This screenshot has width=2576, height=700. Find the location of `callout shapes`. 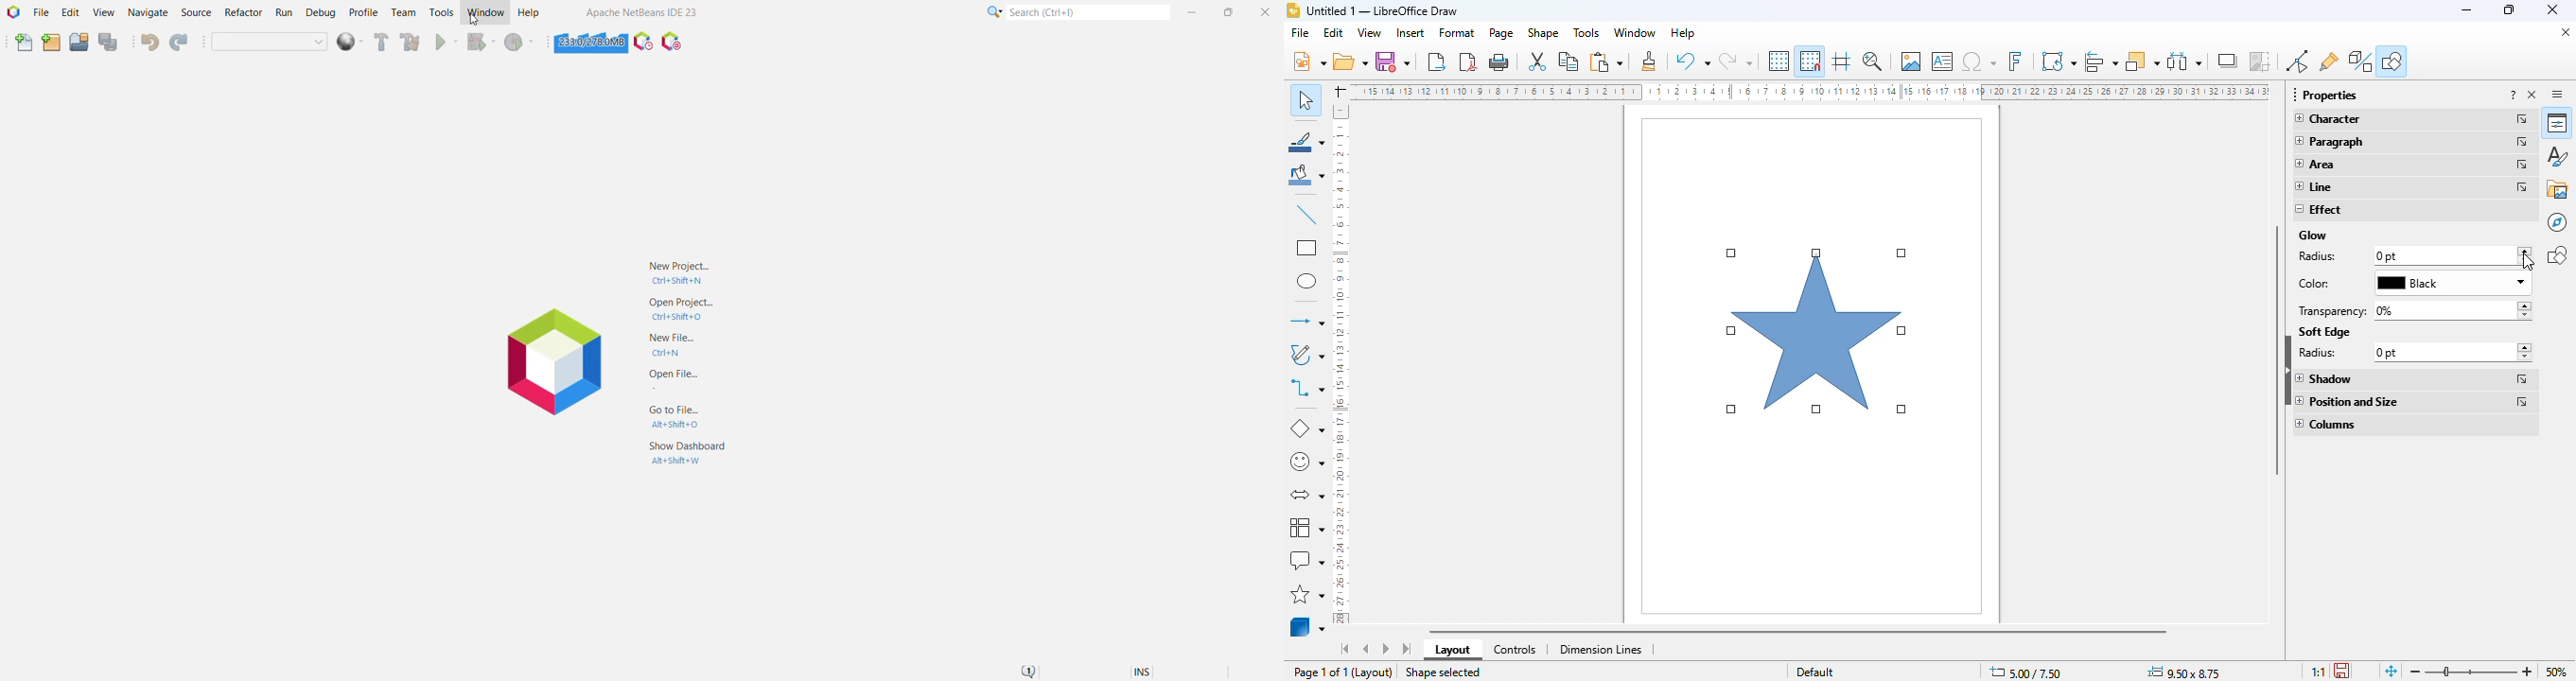

callout shapes is located at coordinates (1306, 559).